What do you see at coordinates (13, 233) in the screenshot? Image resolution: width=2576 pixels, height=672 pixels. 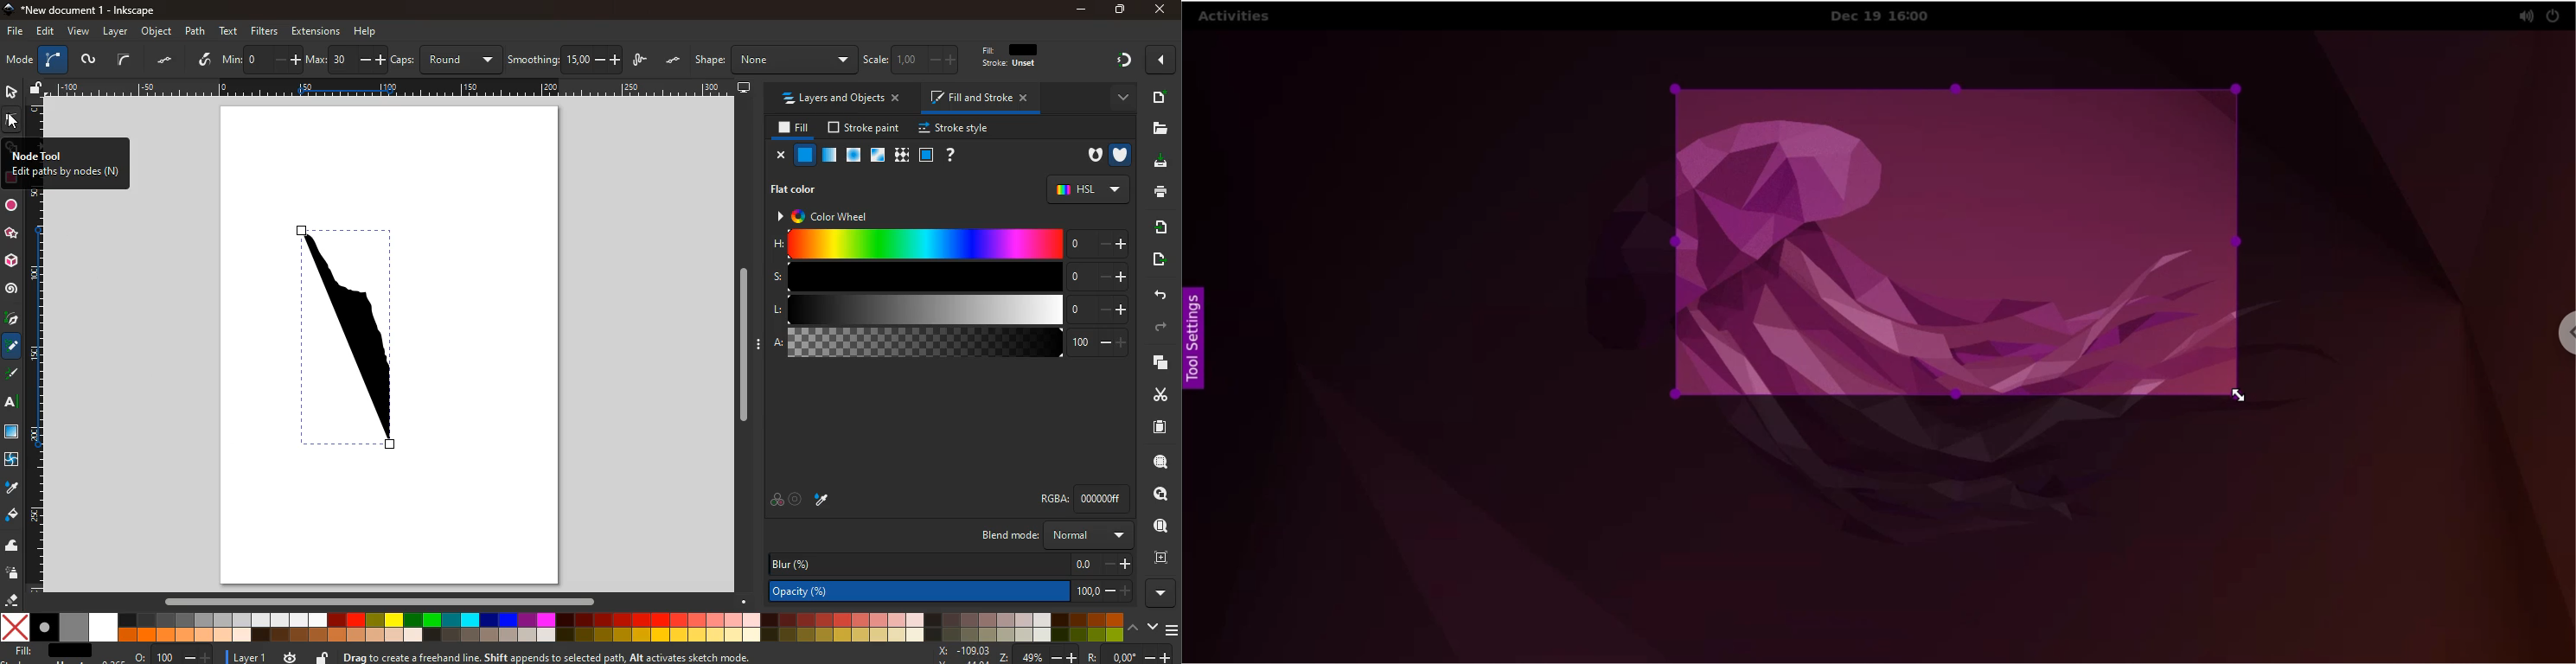 I see `star` at bounding box center [13, 233].